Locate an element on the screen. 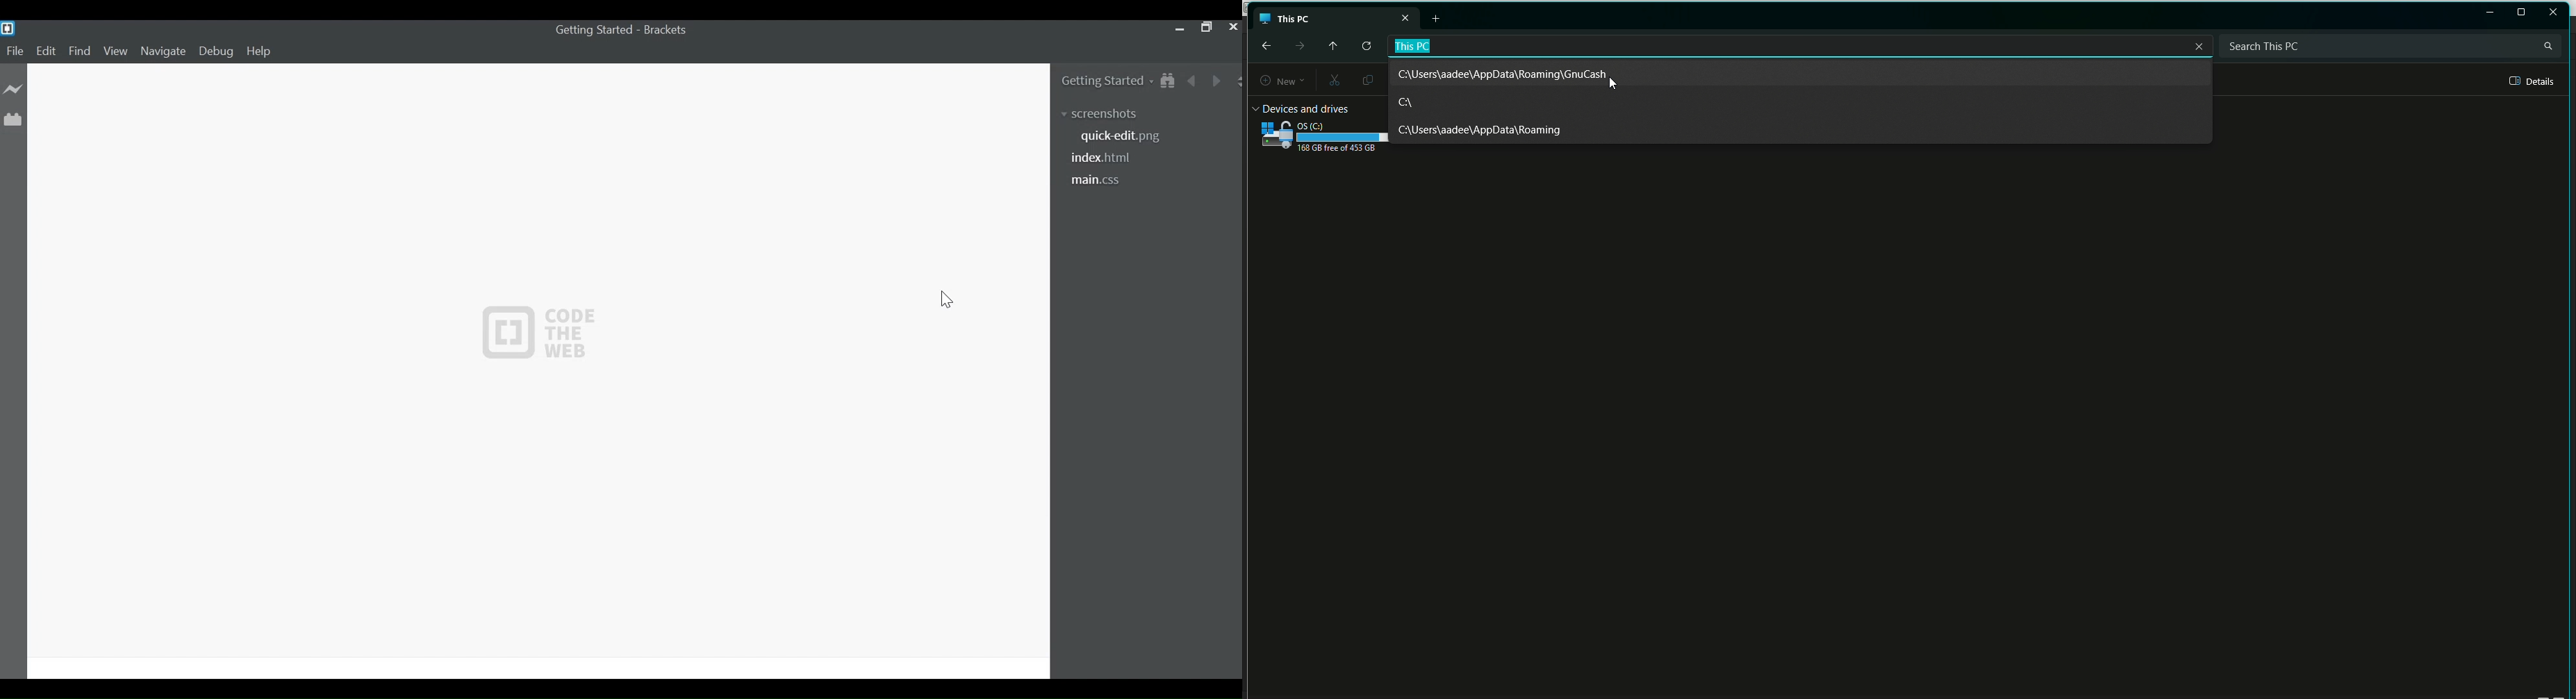  Close is located at coordinates (2195, 44).